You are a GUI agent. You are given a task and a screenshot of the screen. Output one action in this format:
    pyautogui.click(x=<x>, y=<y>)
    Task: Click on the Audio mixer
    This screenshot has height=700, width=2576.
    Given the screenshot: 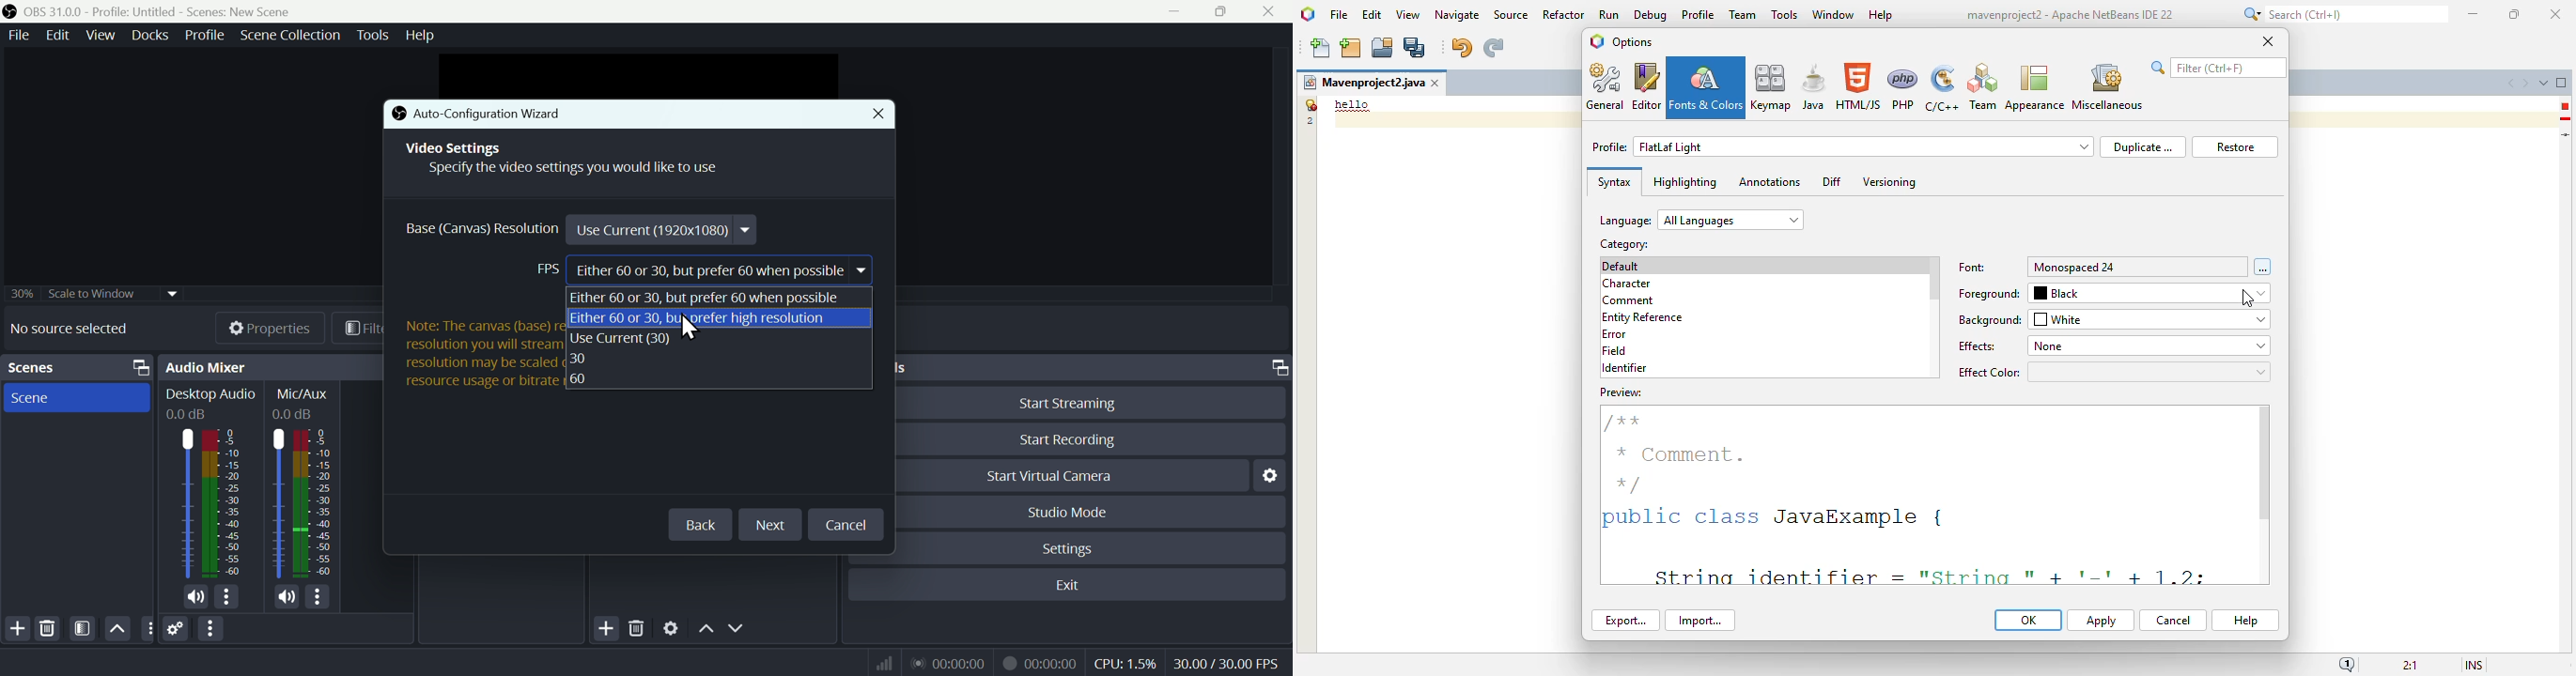 What is the action you would take?
    pyautogui.click(x=211, y=485)
    